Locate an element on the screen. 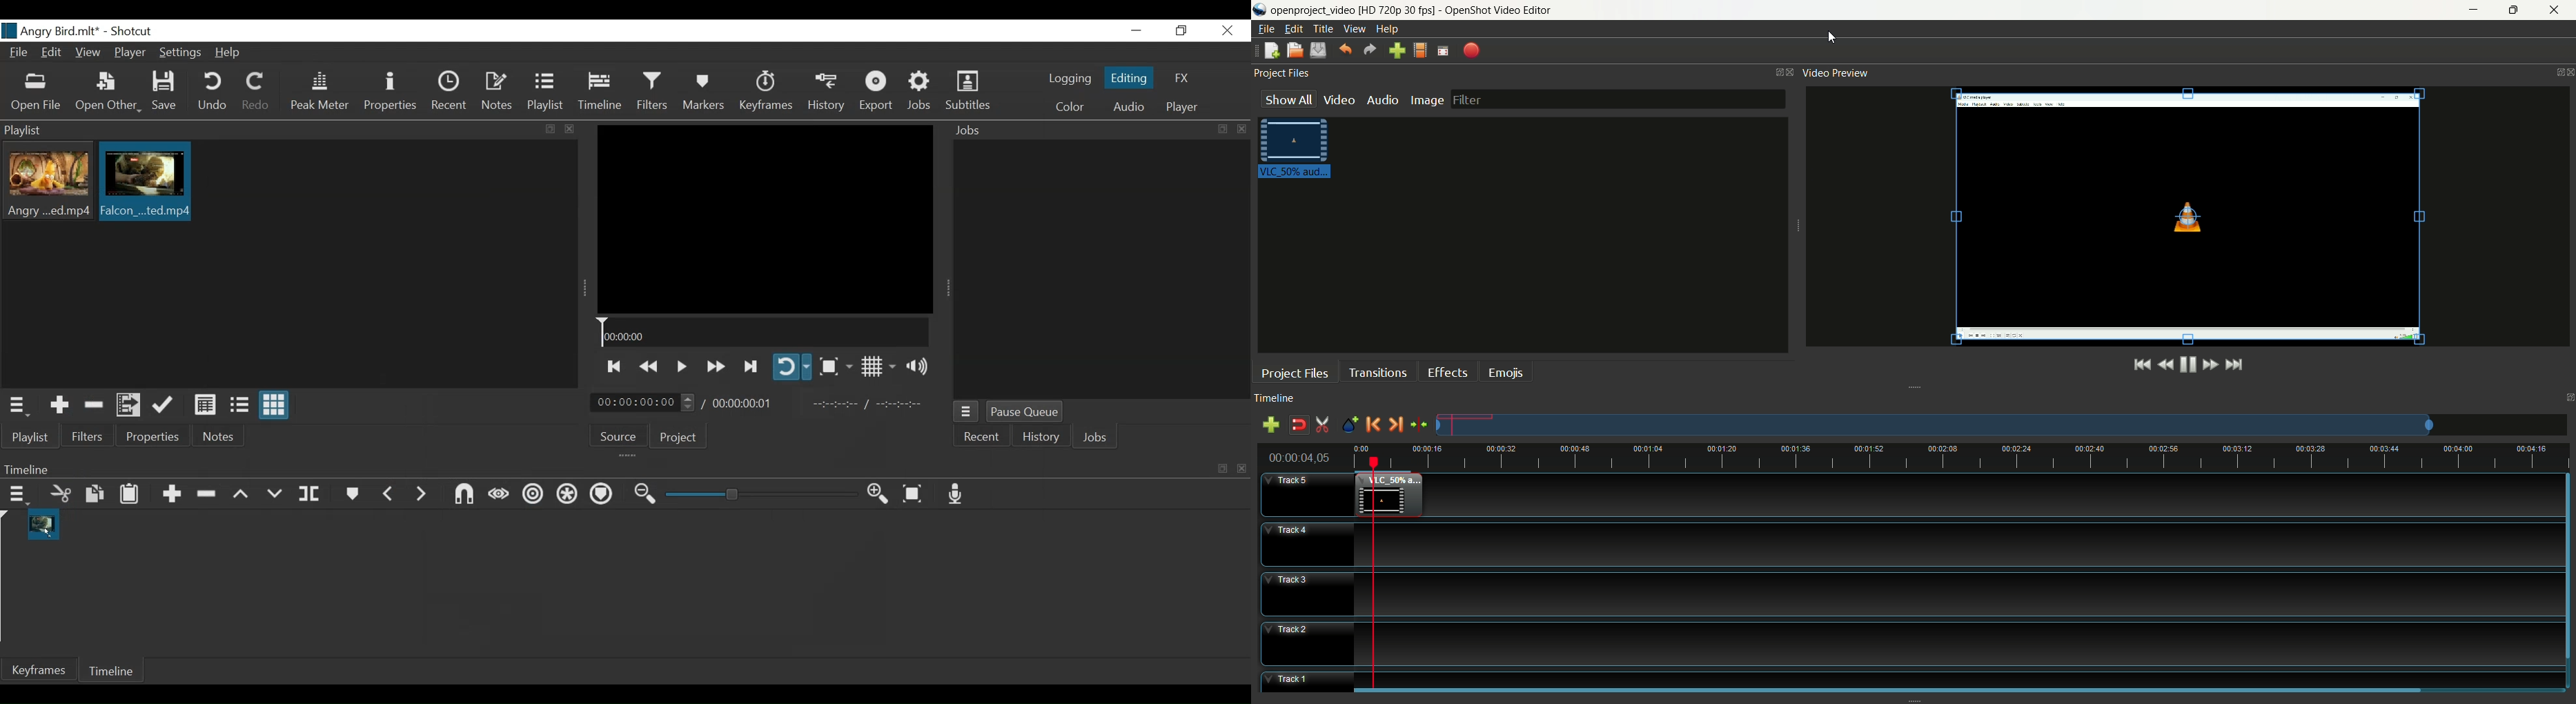 Image resolution: width=2576 pixels, height=728 pixels. Zoom timeline to fit is located at coordinates (918, 493).